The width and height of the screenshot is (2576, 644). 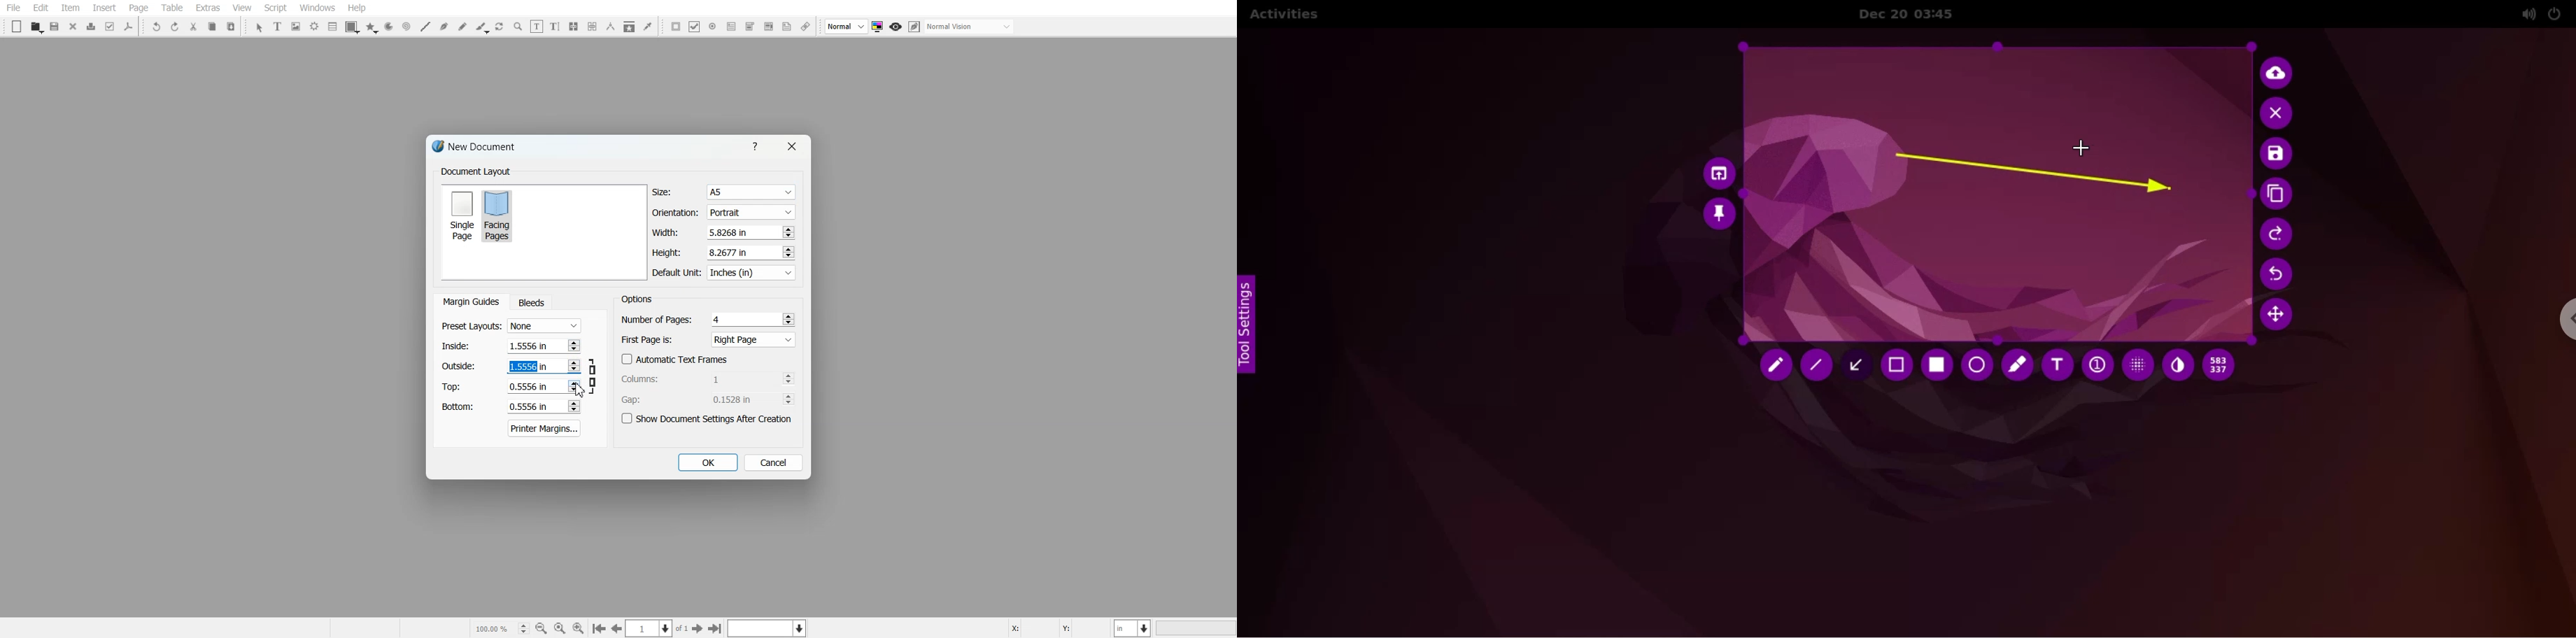 What do you see at coordinates (774, 462) in the screenshot?
I see `Cancel` at bounding box center [774, 462].